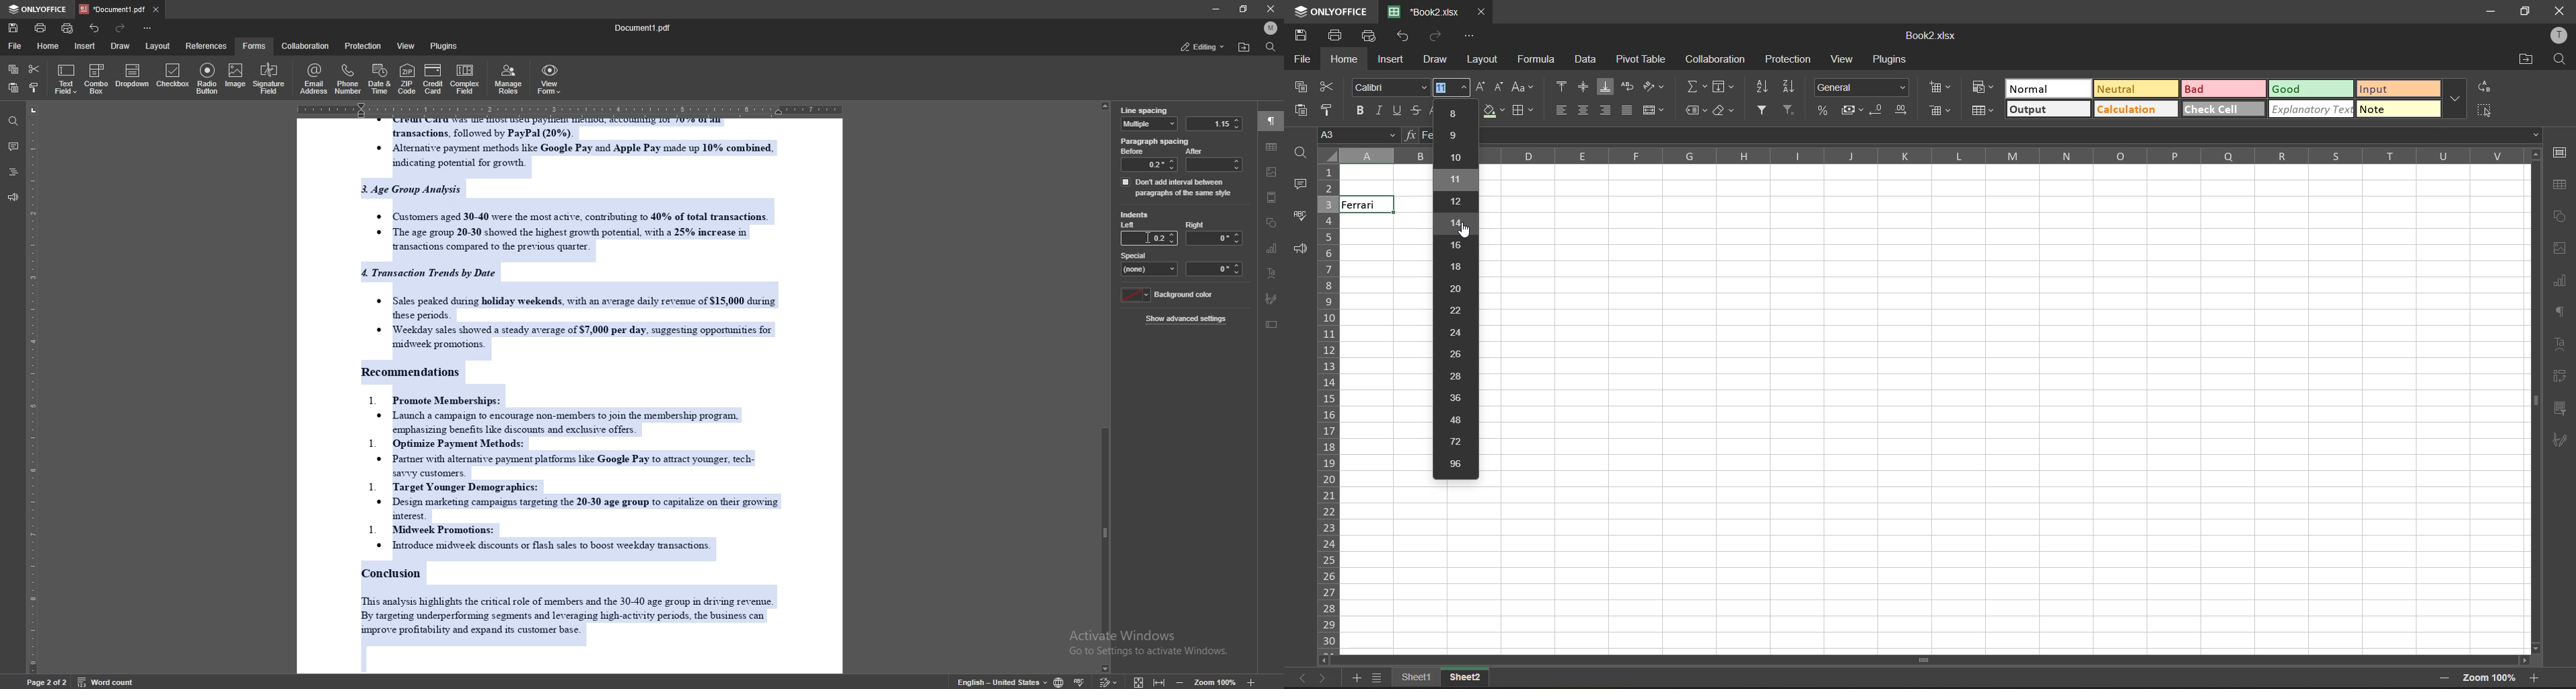 The image size is (2576, 700). What do you see at coordinates (1862, 87) in the screenshot?
I see `number format` at bounding box center [1862, 87].